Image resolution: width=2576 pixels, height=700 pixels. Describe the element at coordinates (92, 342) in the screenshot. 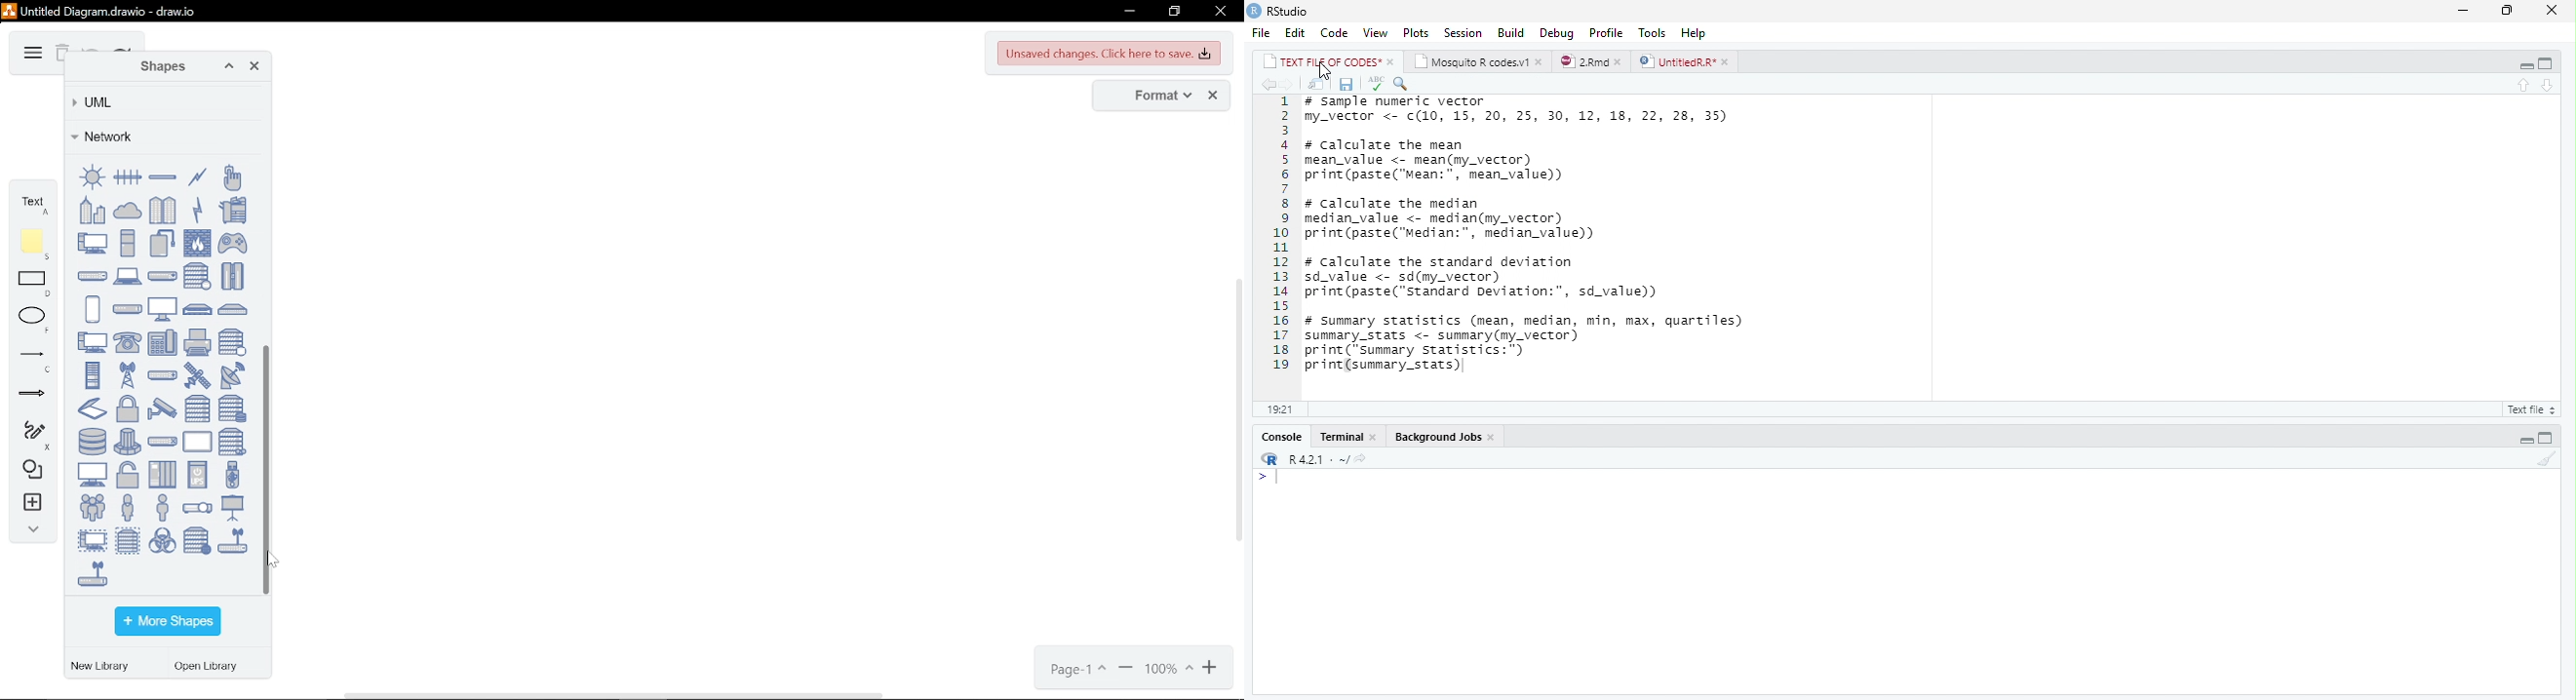

I see `PC` at that location.